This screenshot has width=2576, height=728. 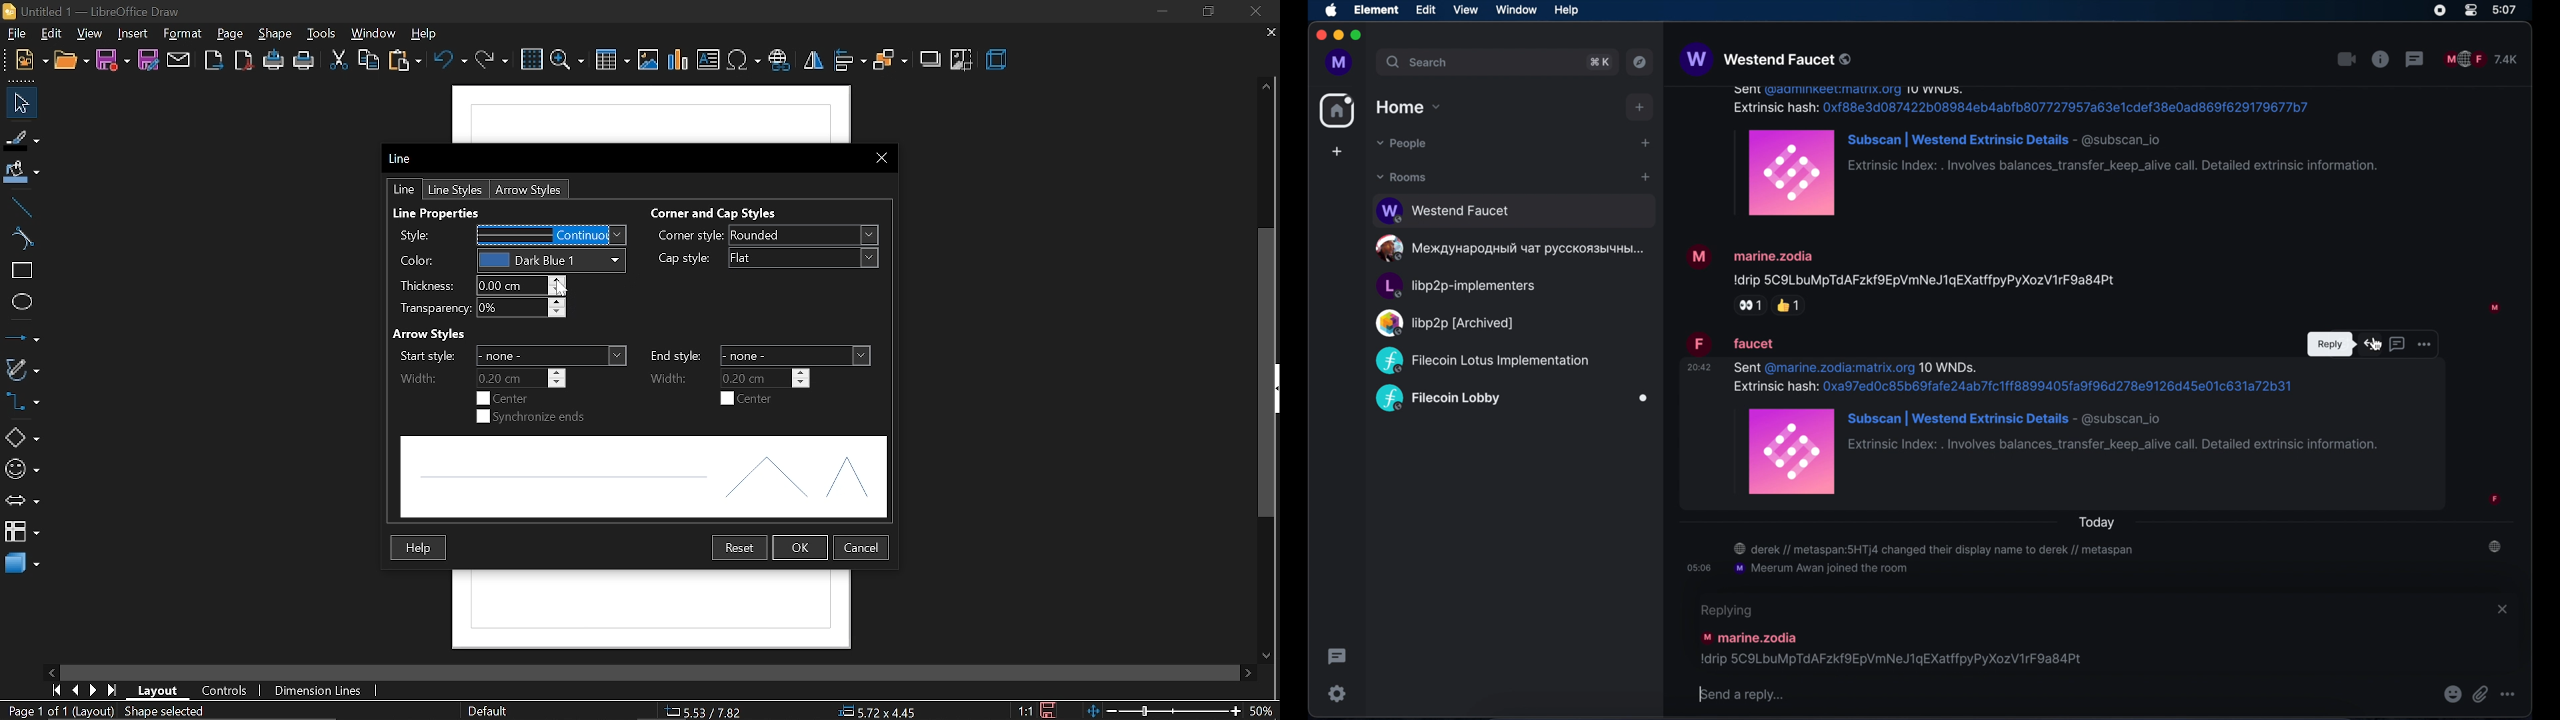 What do you see at coordinates (369, 59) in the screenshot?
I see `copy` at bounding box center [369, 59].